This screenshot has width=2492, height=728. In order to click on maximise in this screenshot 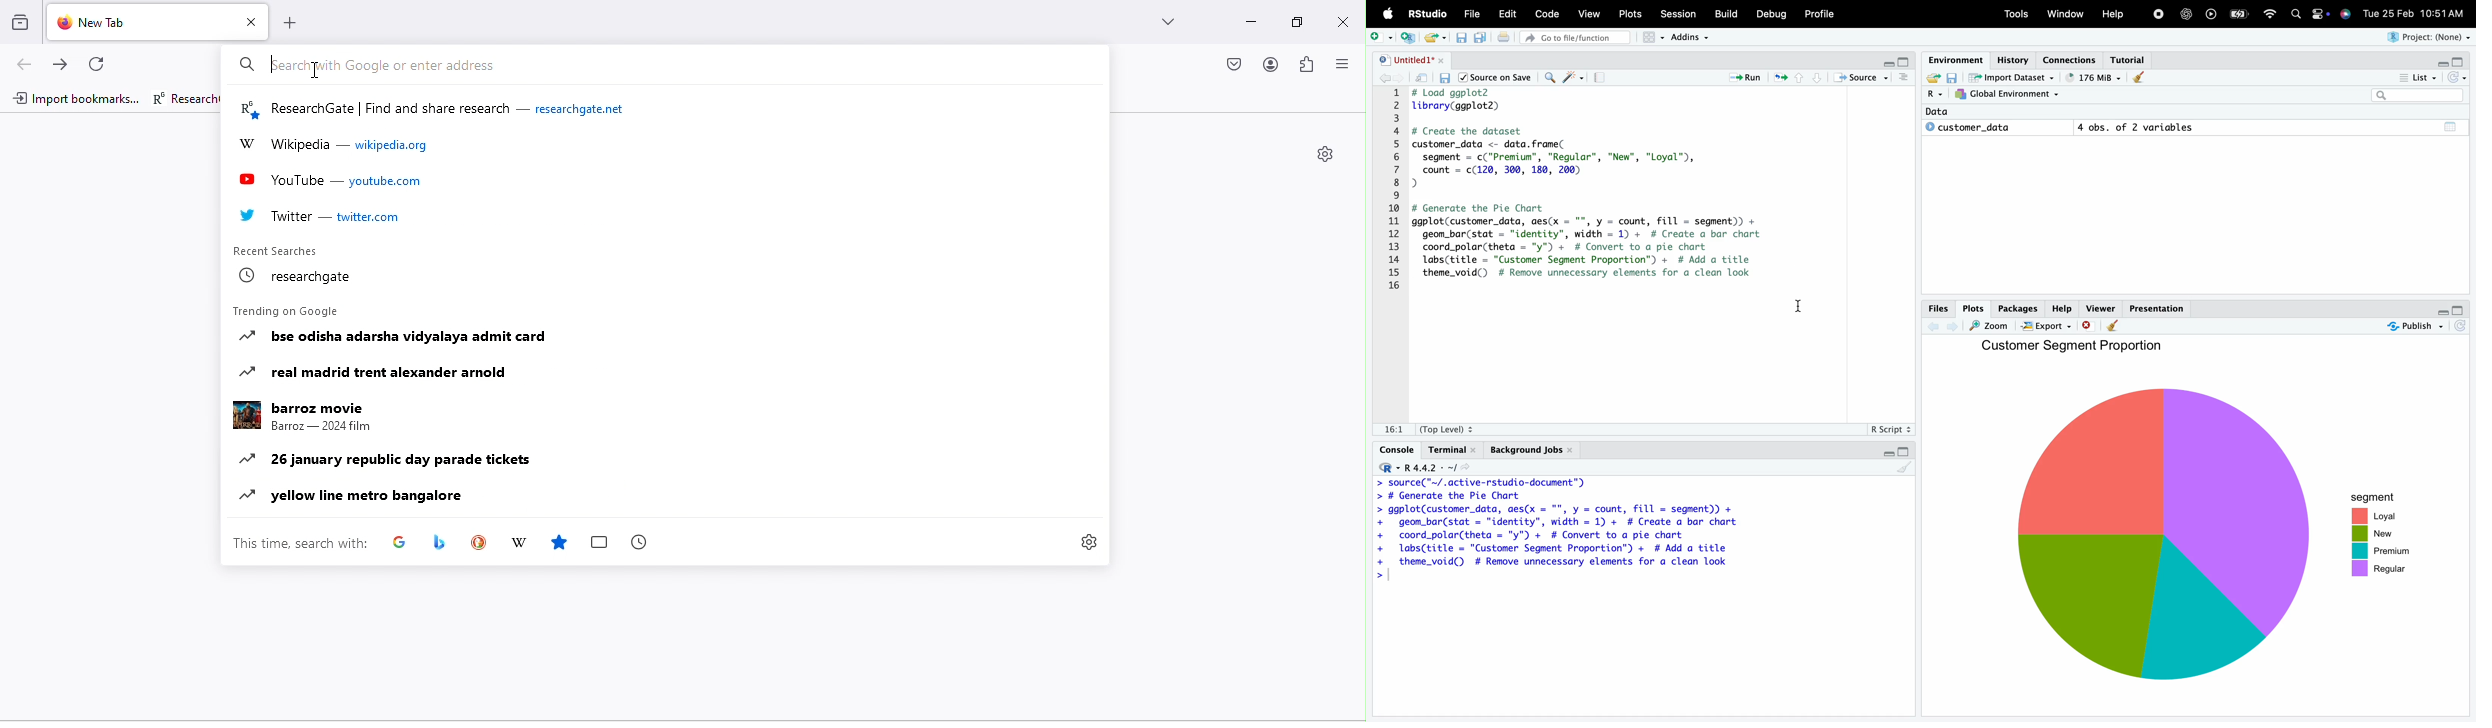, I will do `click(2460, 63)`.